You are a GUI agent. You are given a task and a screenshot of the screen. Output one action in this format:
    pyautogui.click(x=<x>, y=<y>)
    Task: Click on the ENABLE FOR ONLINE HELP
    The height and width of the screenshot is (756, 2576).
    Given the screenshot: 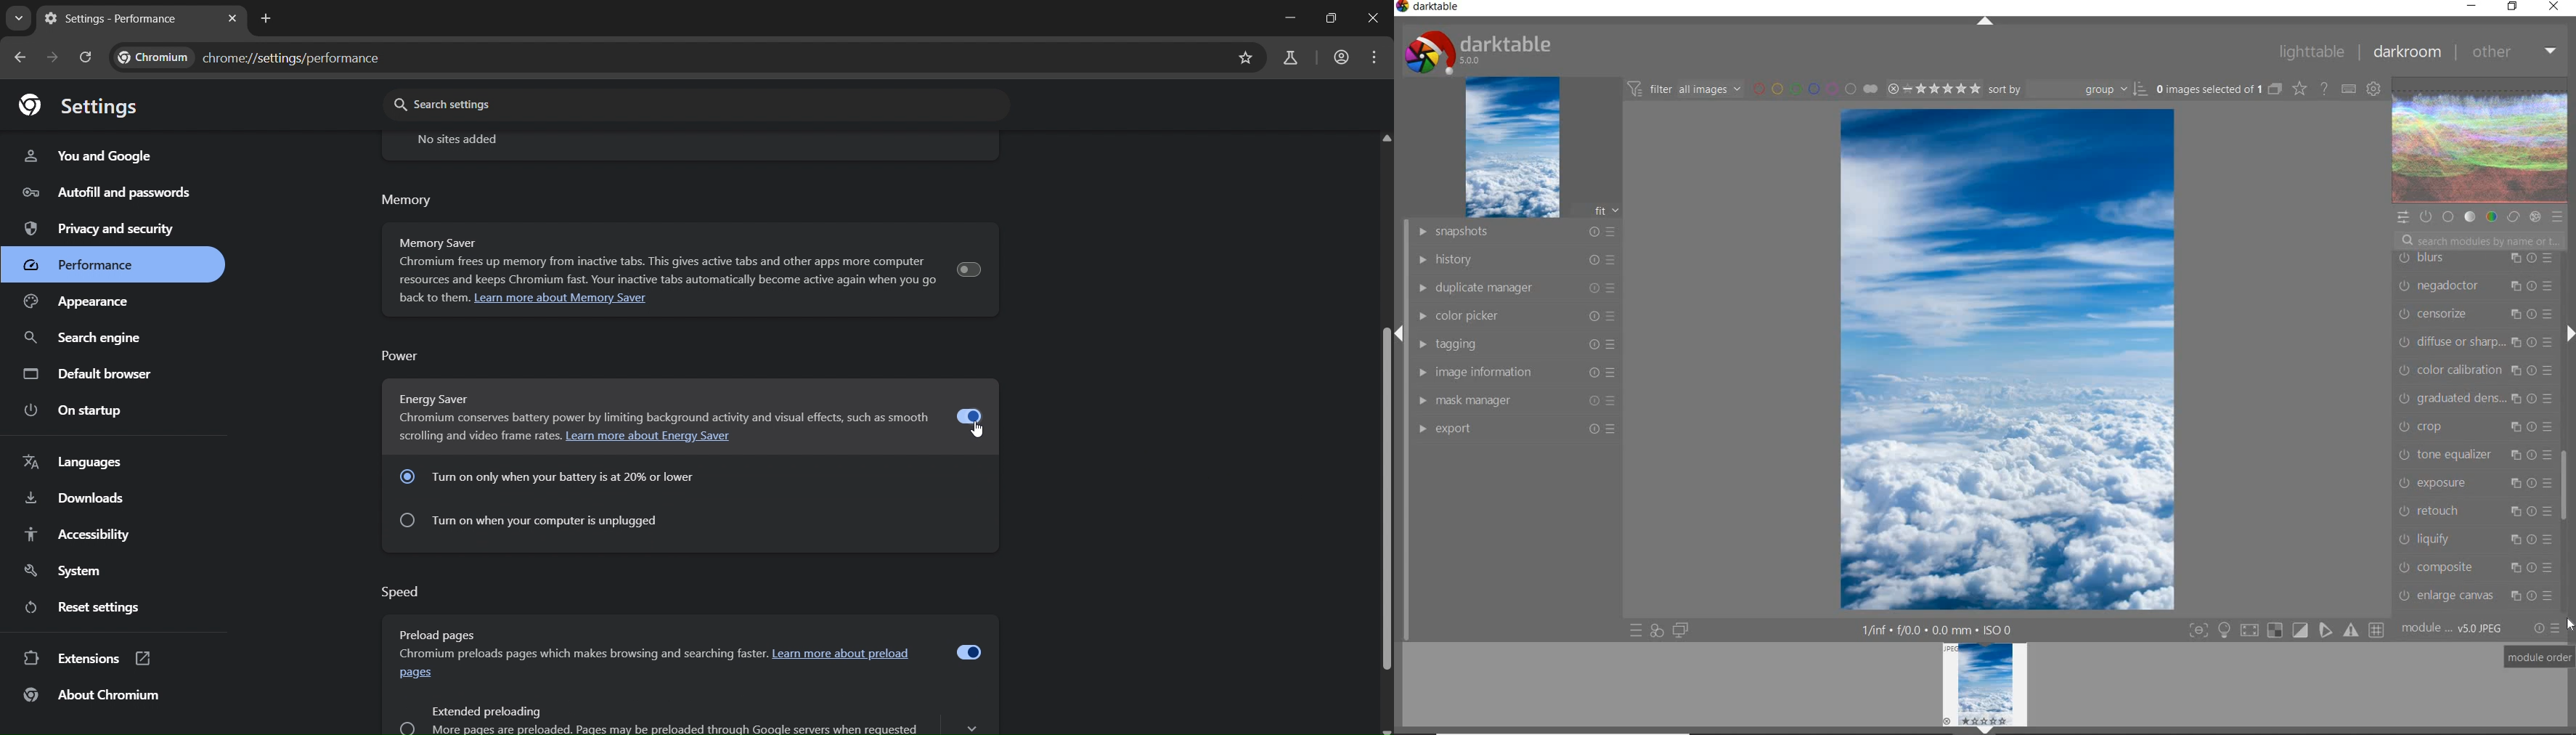 What is the action you would take?
    pyautogui.click(x=2323, y=88)
    